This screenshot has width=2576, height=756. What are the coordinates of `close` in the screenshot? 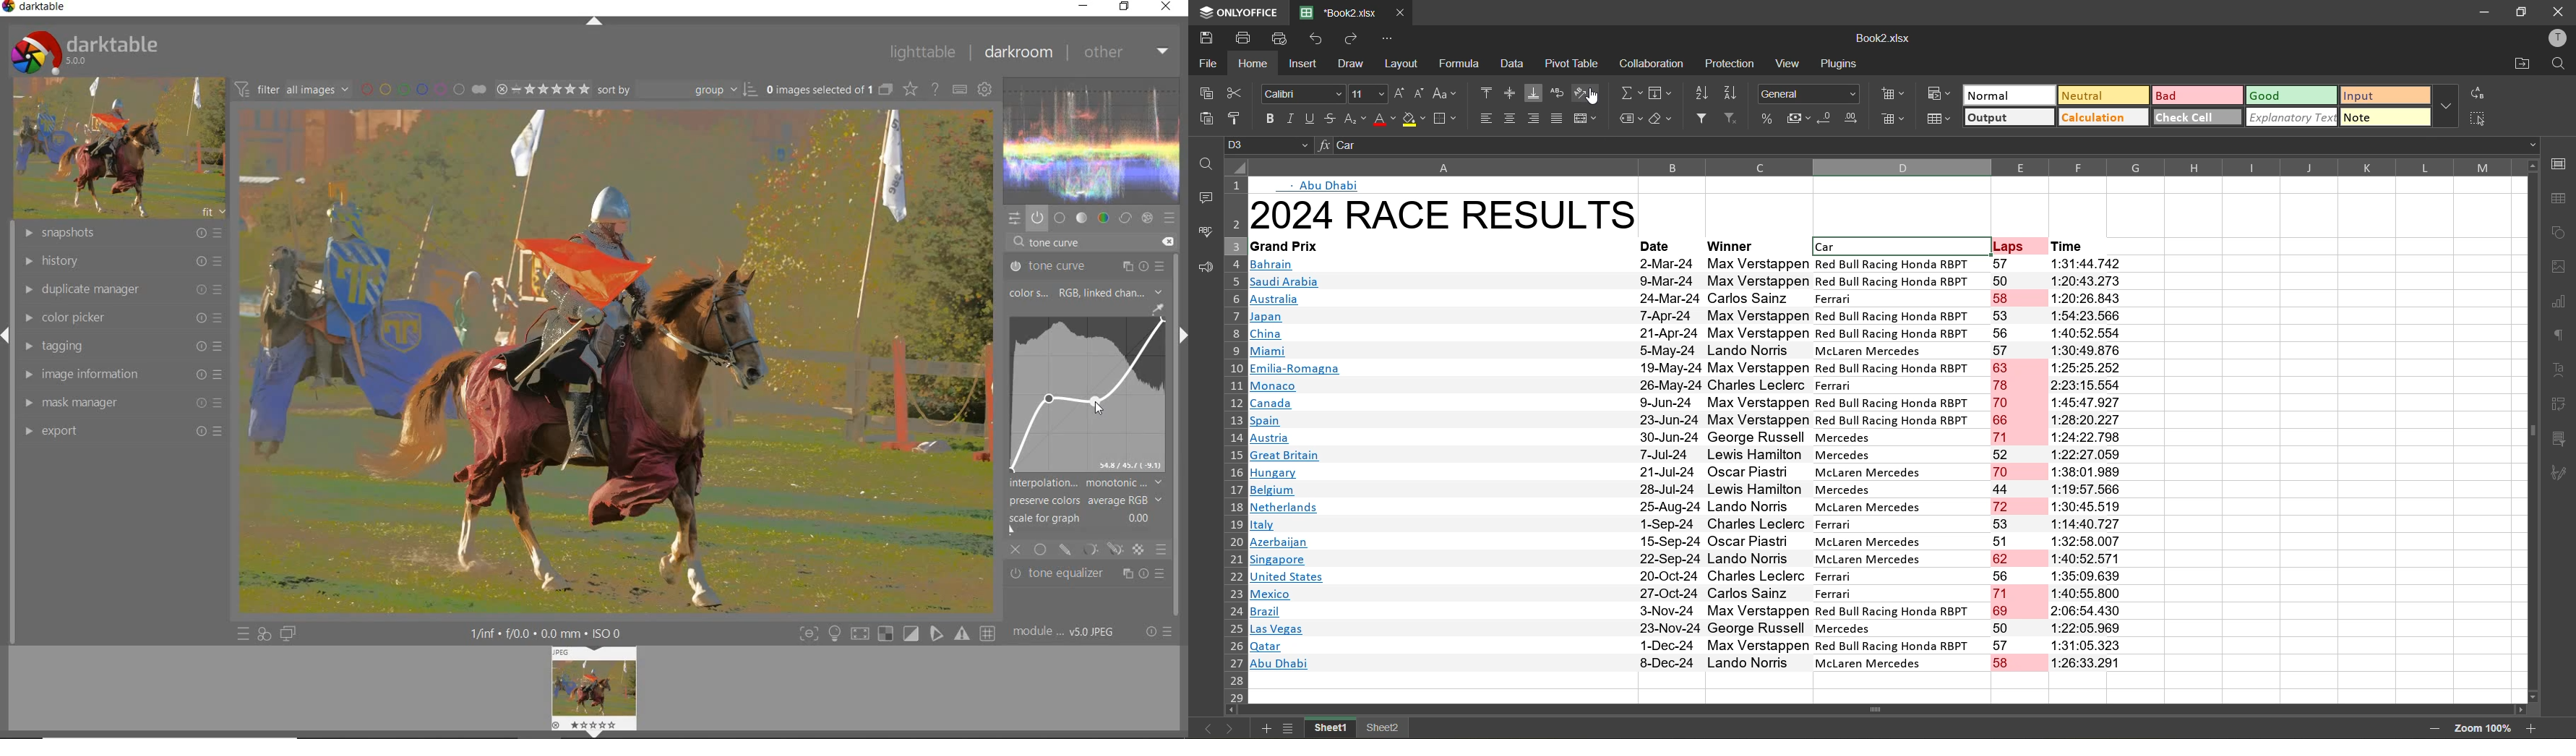 It's located at (1017, 551).